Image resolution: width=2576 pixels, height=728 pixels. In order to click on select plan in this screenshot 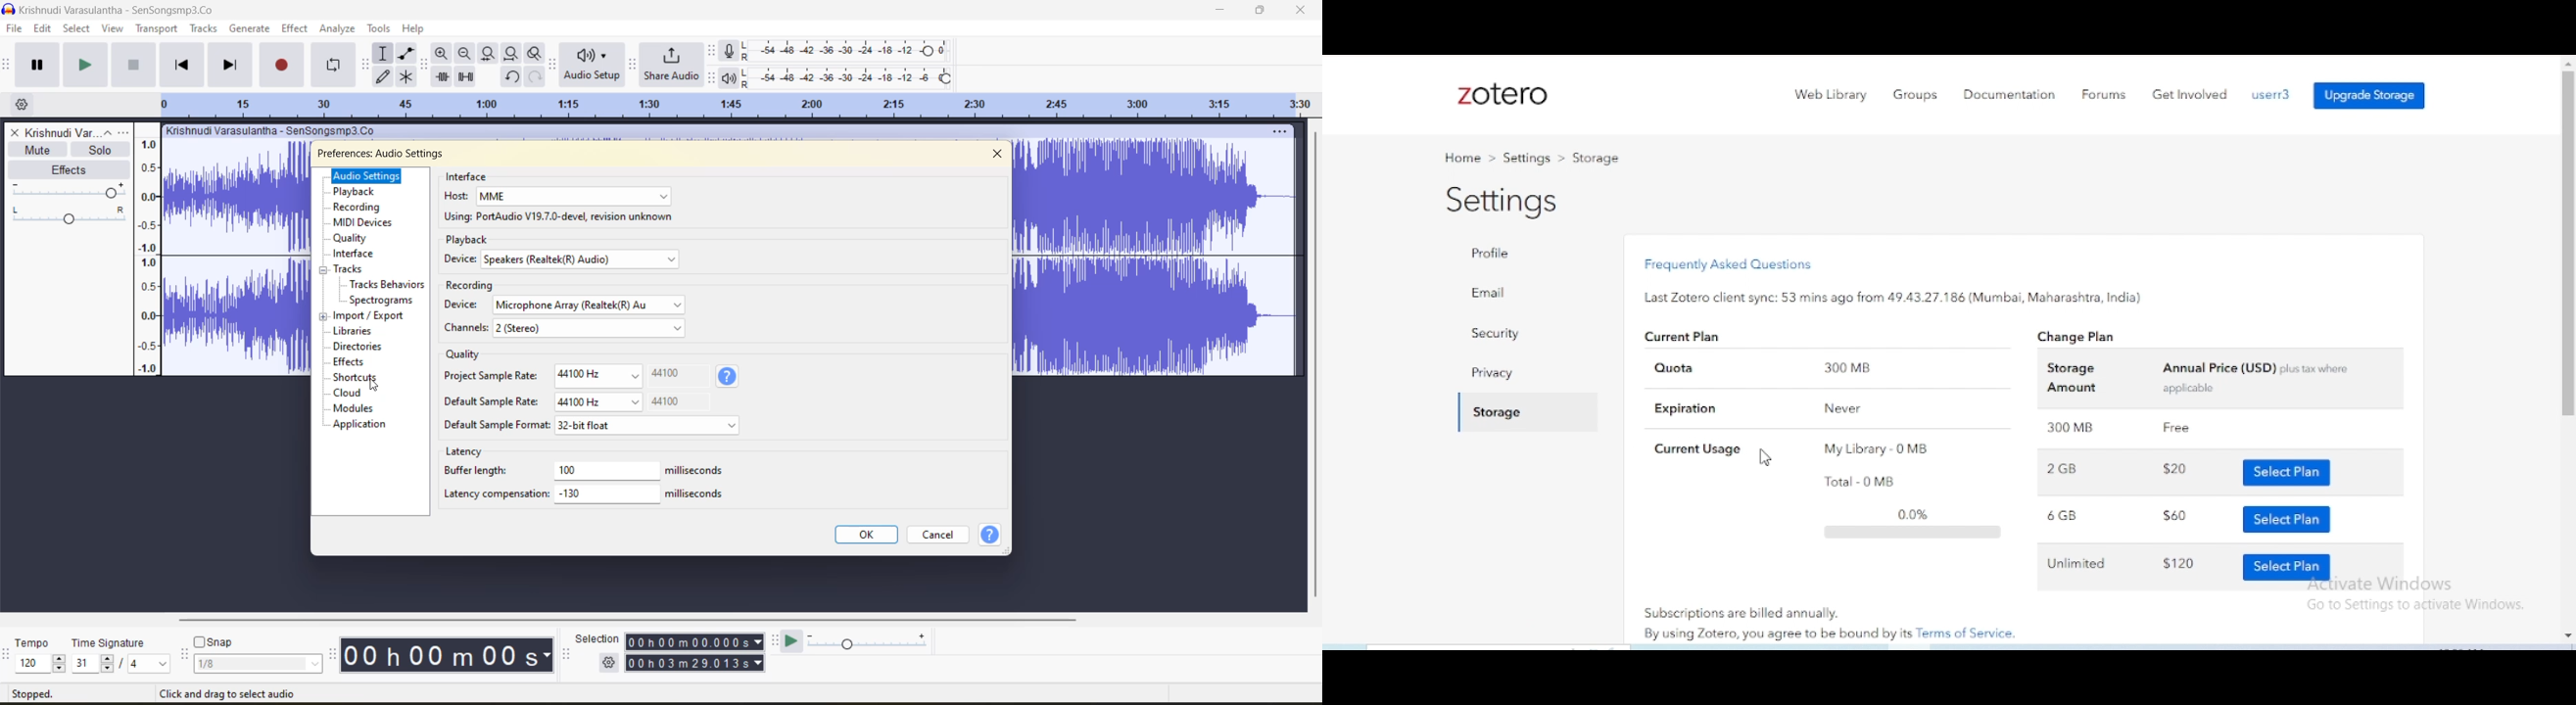, I will do `click(2288, 519)`.